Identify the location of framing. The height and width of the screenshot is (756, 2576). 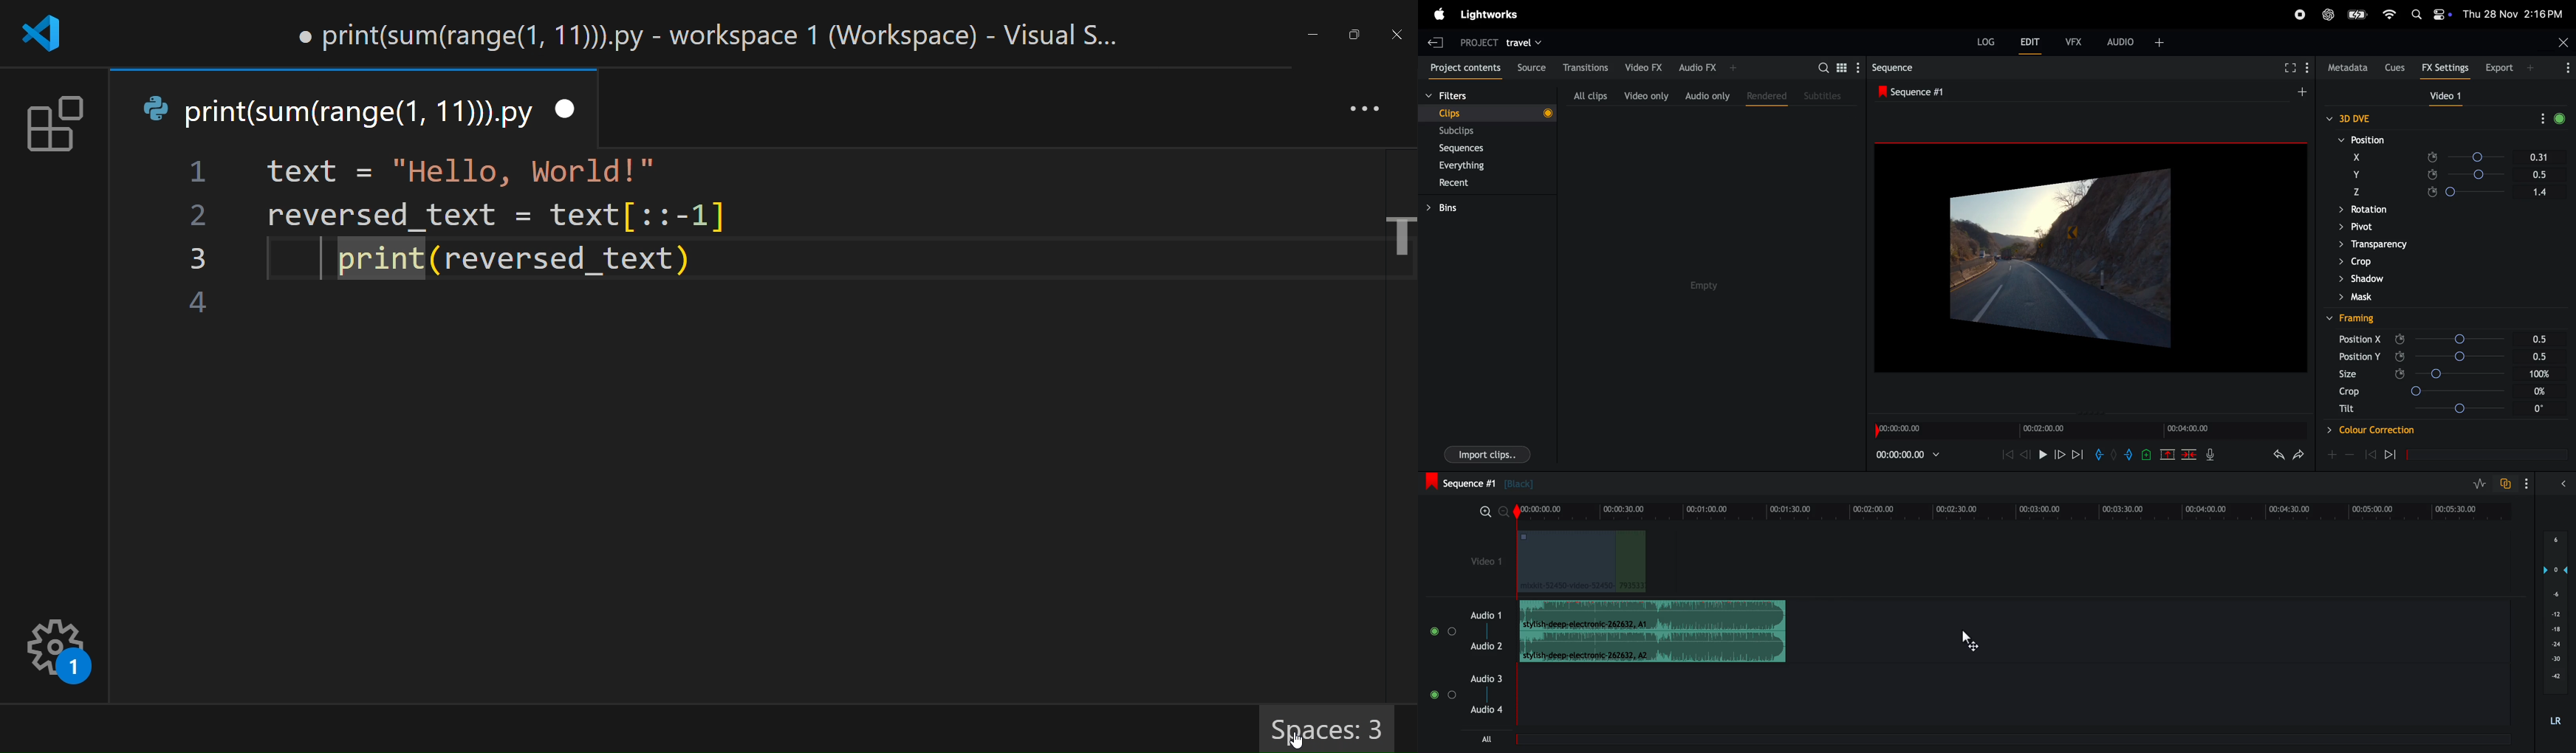
(2353, 118).